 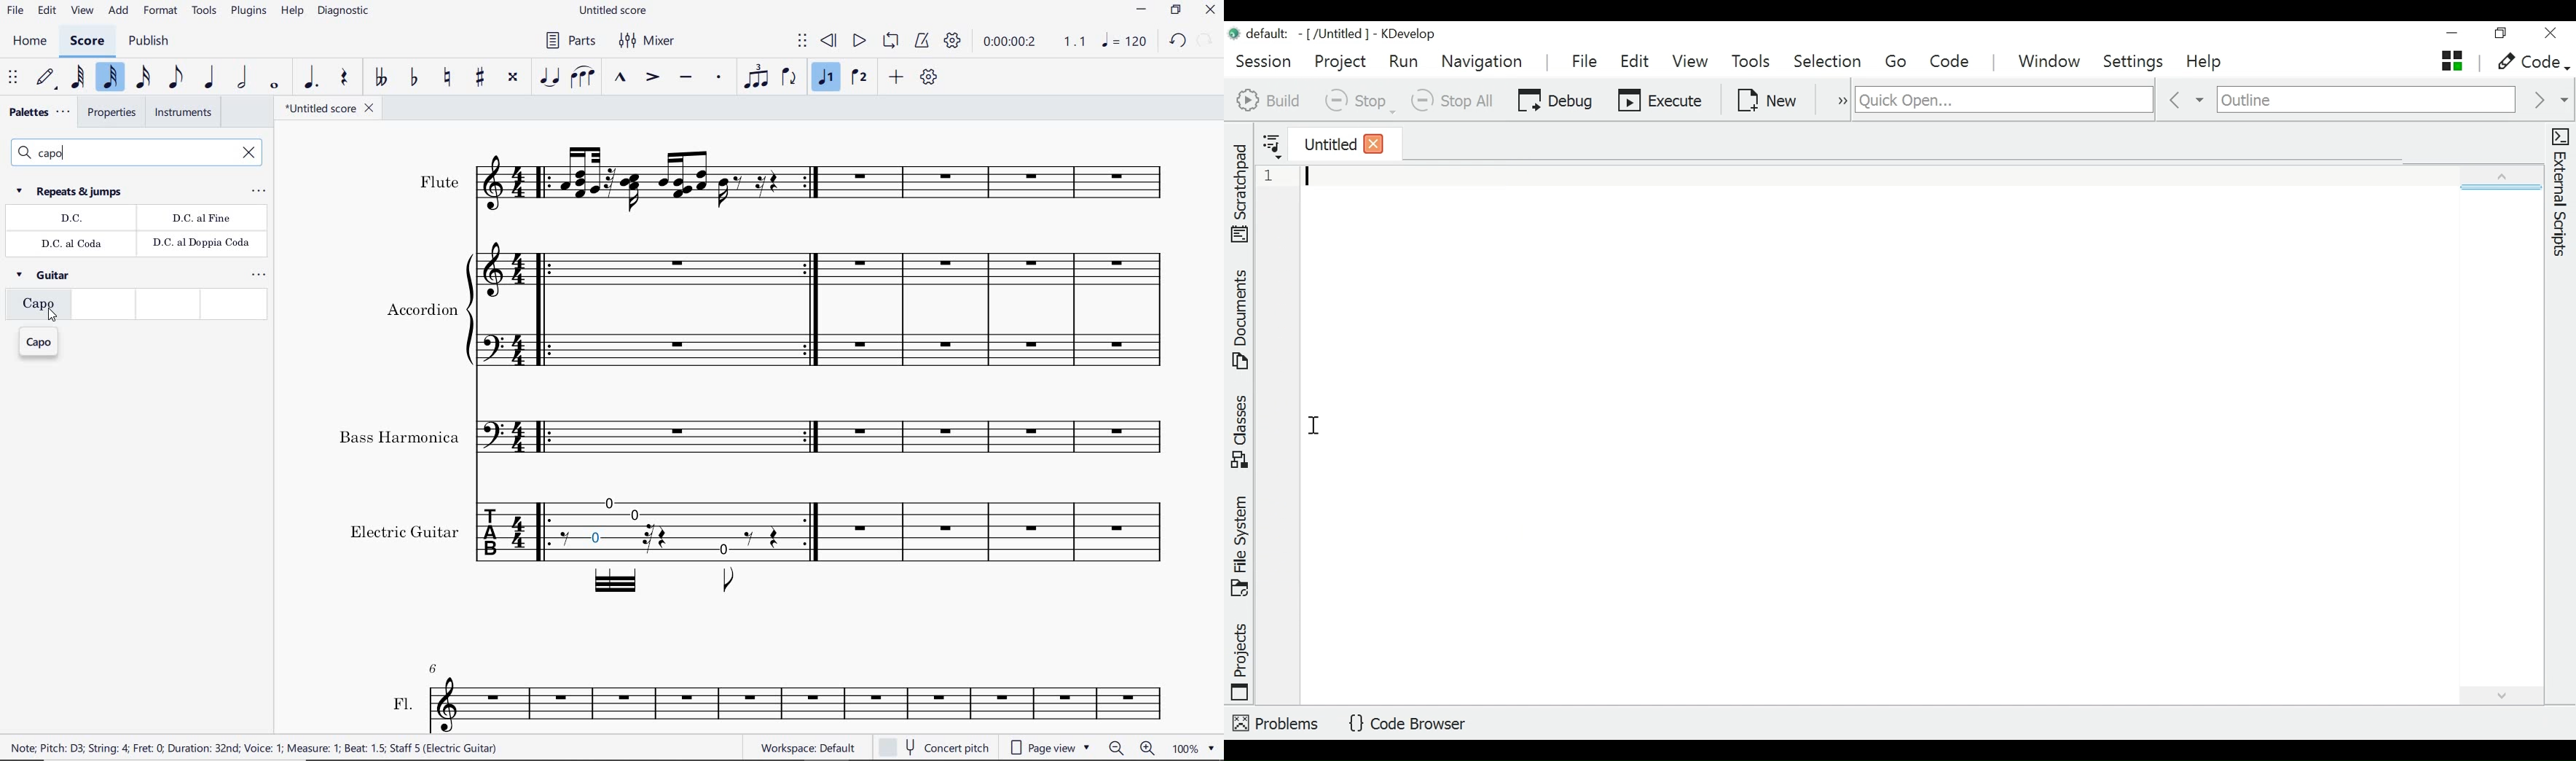 I want to click on capo, so click(x=36, y=308).